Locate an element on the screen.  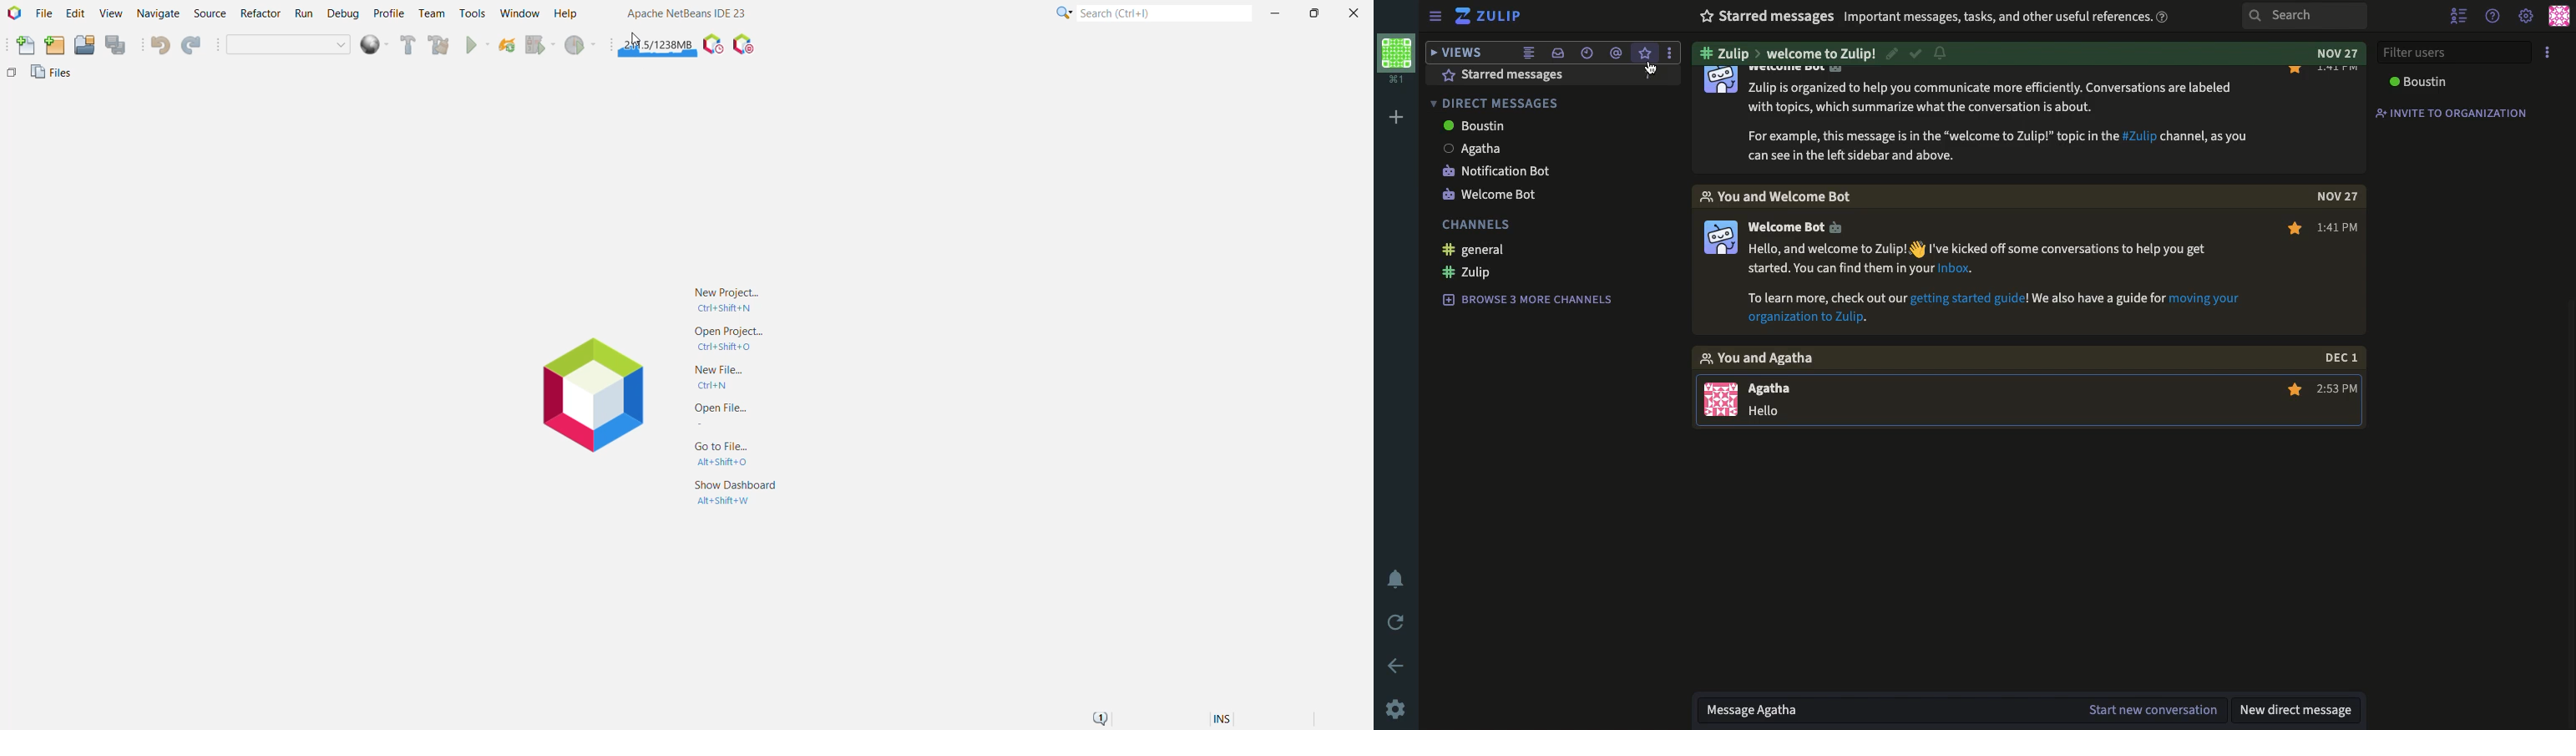
For example, this message is in the “welcome to Zulip!” topic in the #Zulip channel, as you
can see in the left sidebar and above. is located at coordinates (1998, 144).